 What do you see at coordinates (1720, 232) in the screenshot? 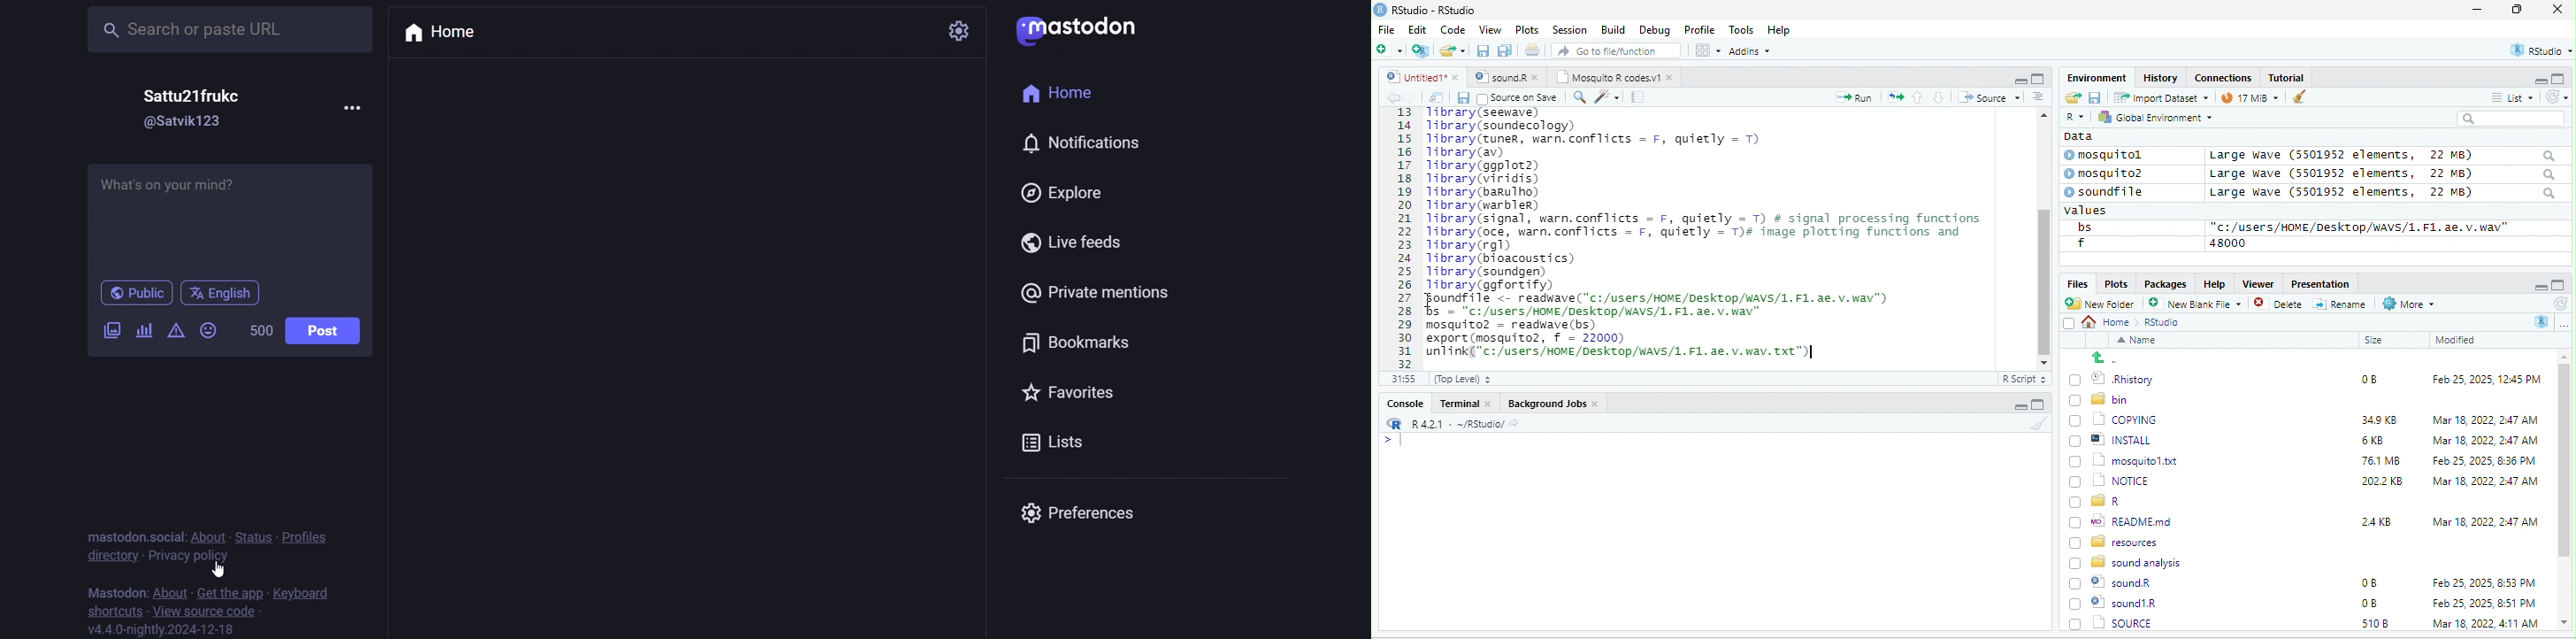
I see `fipt 2 (0) ©] Rhistory 0B Feb 25, 2025, 12:45 PM
oO bin
0) 1) copying 349K8 Mar 18,2022, 247 AM
(J ®] INSTALL 6KB Mar 18, 2022, 247 AM
(0 1) mosauitoxt T6IMB Feb 25,2025 8:36 PM
0 [3 norce 2002K8 Mar 18, 2022, 247 AM
0 @r
(7) %) READMEmd 248 Mar 18, 2022, 247 AM
(0) resources
[5 sound analysis
(0) ©) soundiR LO Feb 25, 2025, 851 PM
0 1 source s108 Mar 18, 2022, 41 AM
(71 Uninstallexe 1302KB  Apr26,2022 1.00PM ¥` at bounding box center [1720, 232].